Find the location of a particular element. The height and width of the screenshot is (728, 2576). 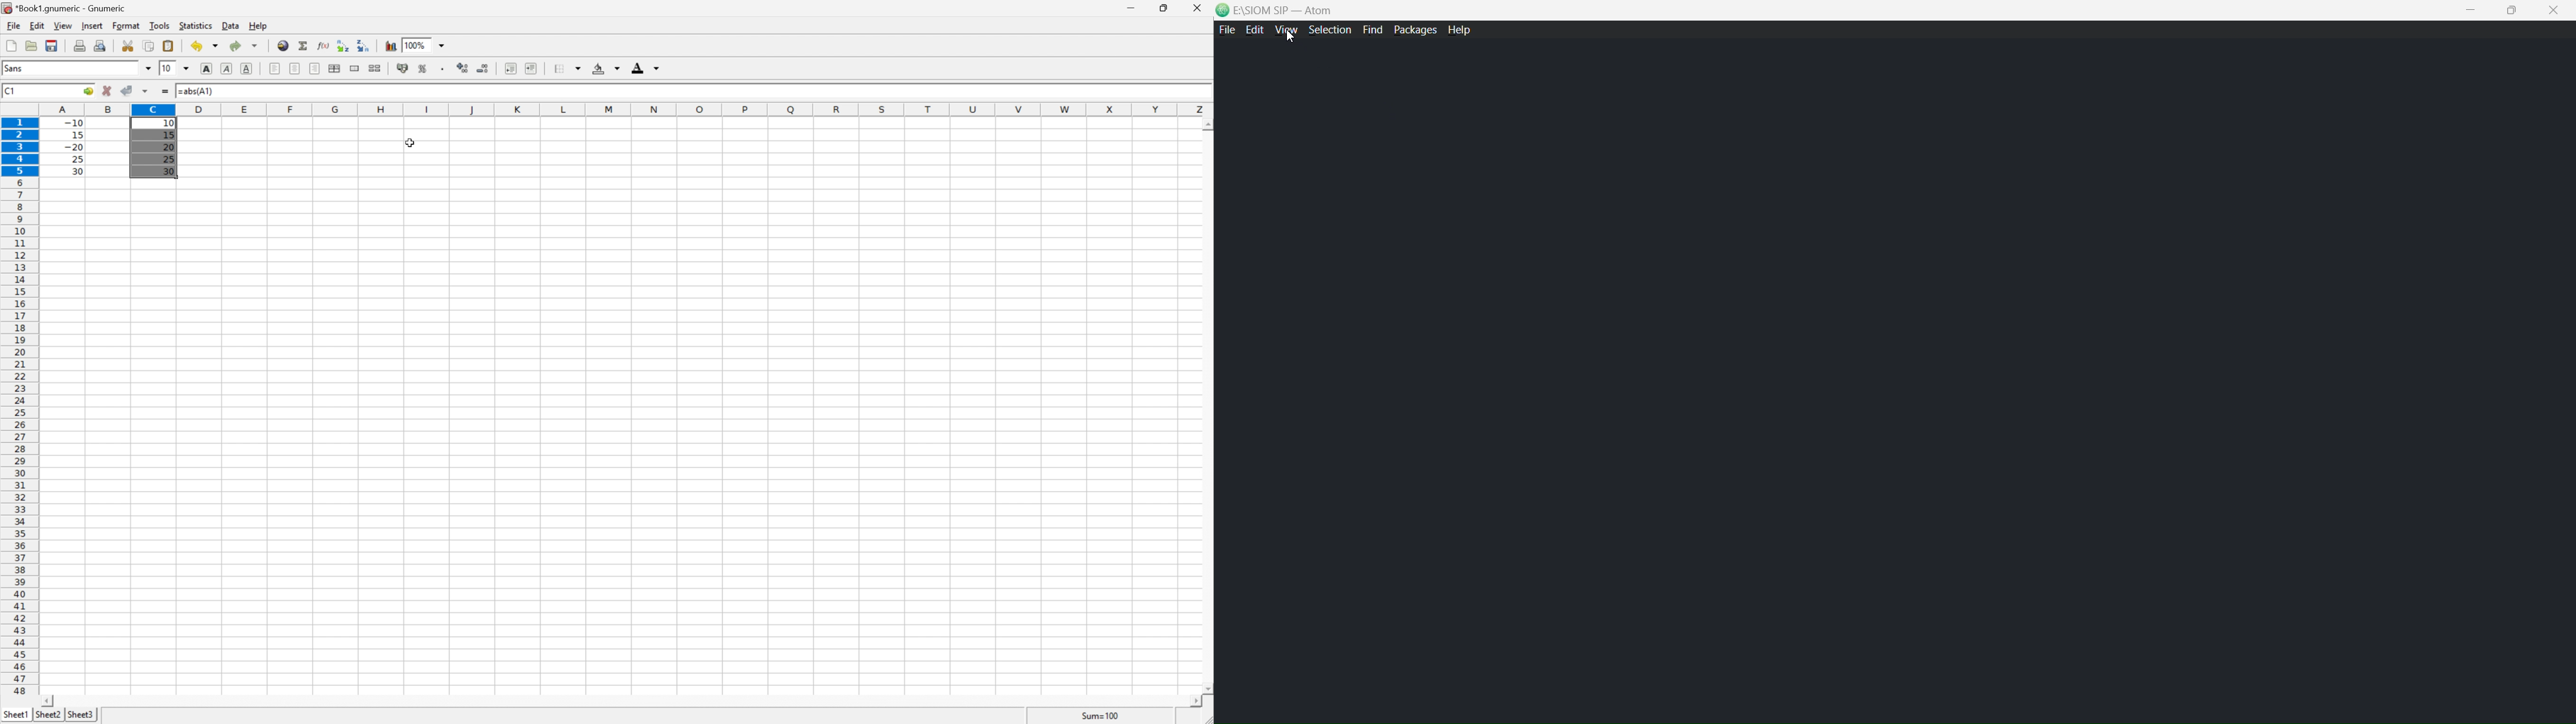

20 is located at coordinates (168, 146).